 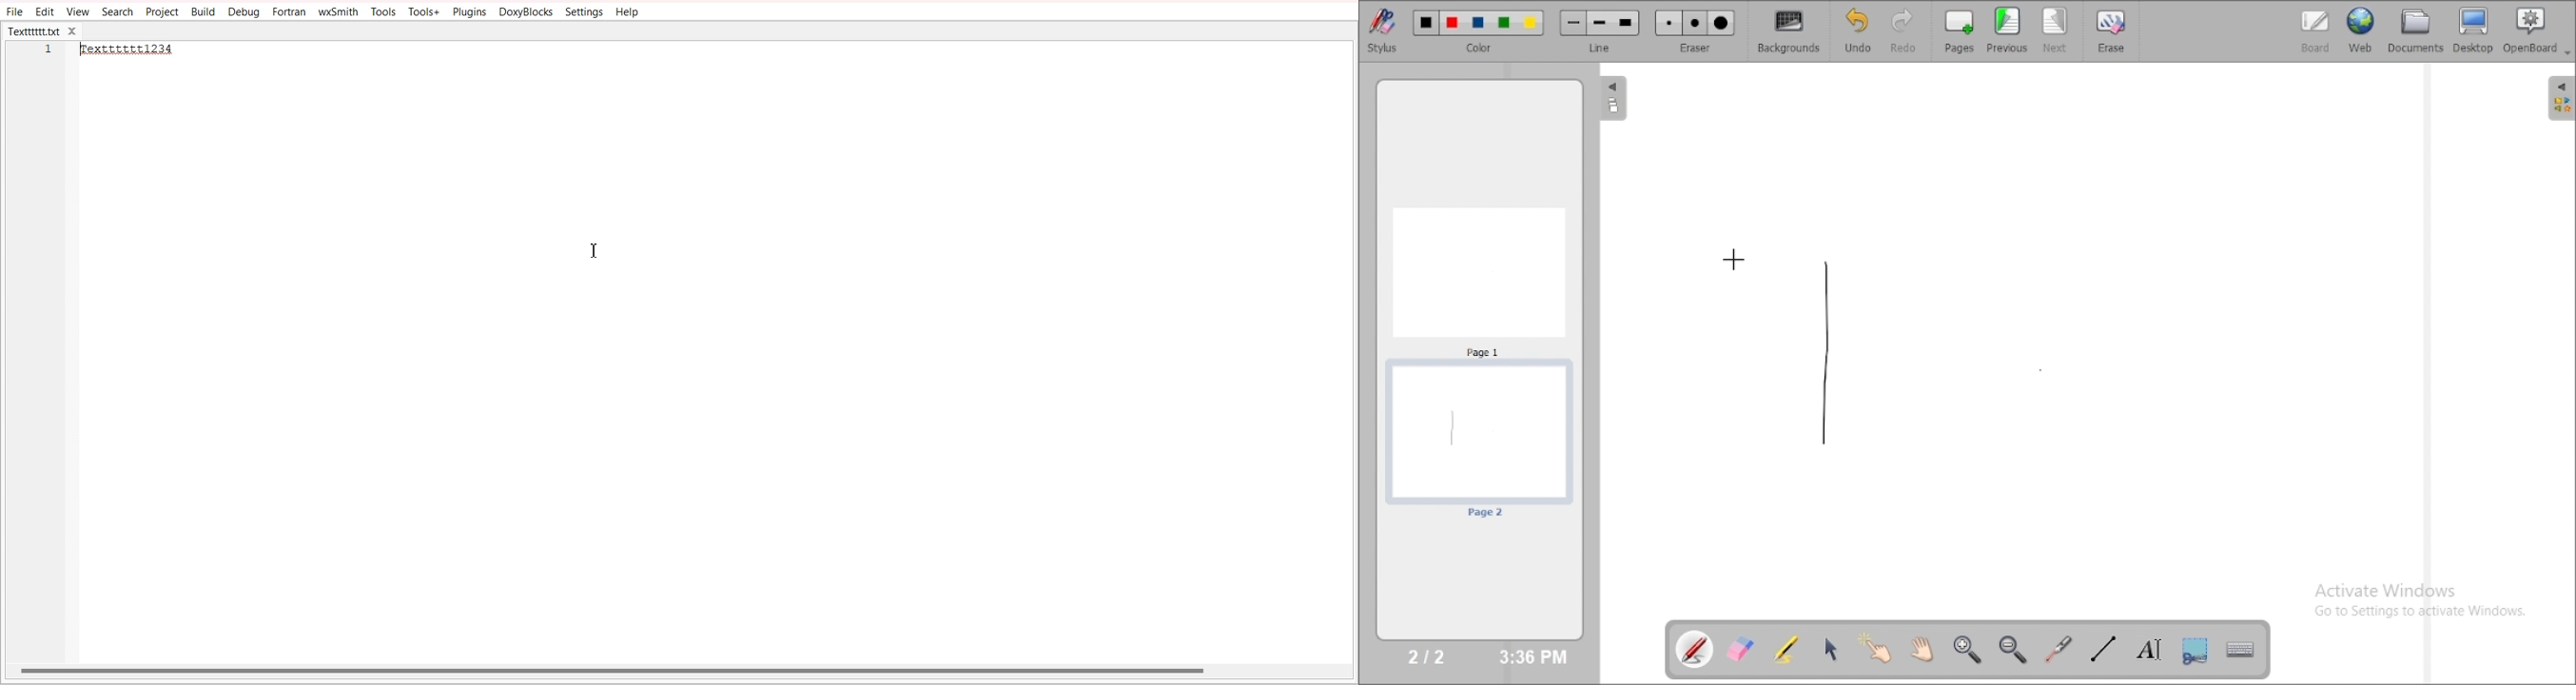 What do you see at coordinates (383, 11) in the screenshot?
I see `Tools` at bounding box center [383, 11].